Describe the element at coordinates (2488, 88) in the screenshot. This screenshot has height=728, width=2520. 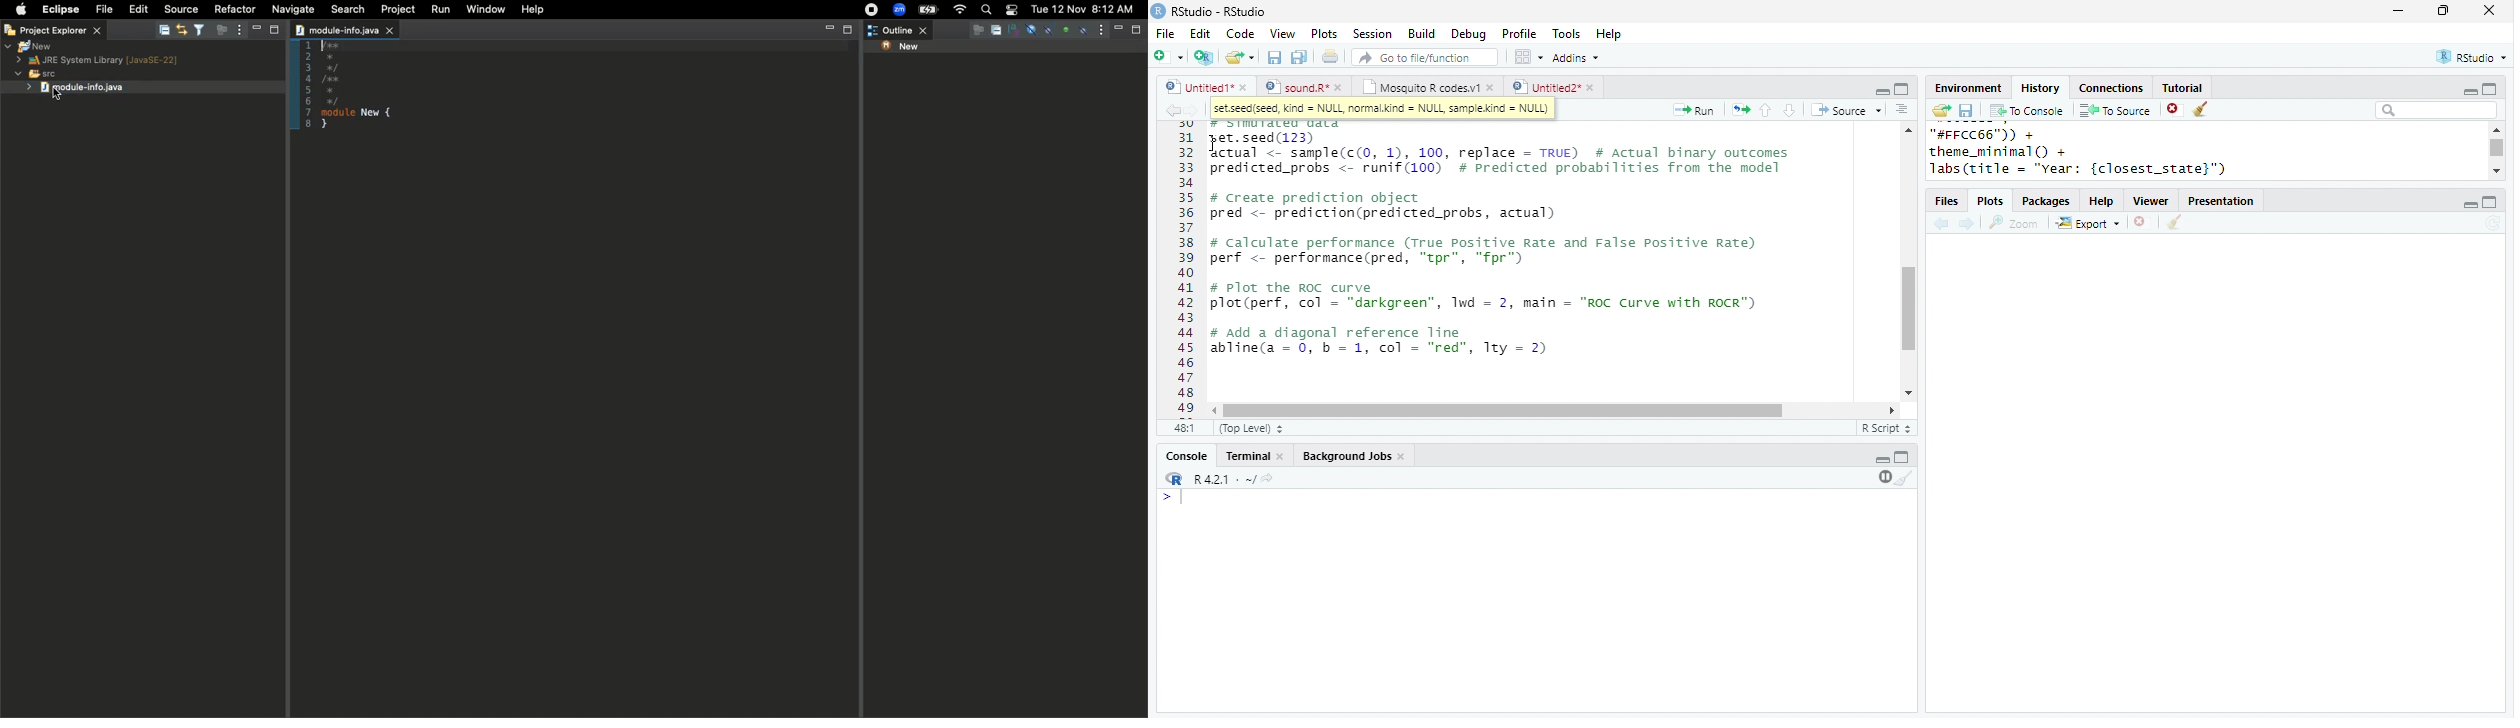
I see `maximize` at that location.